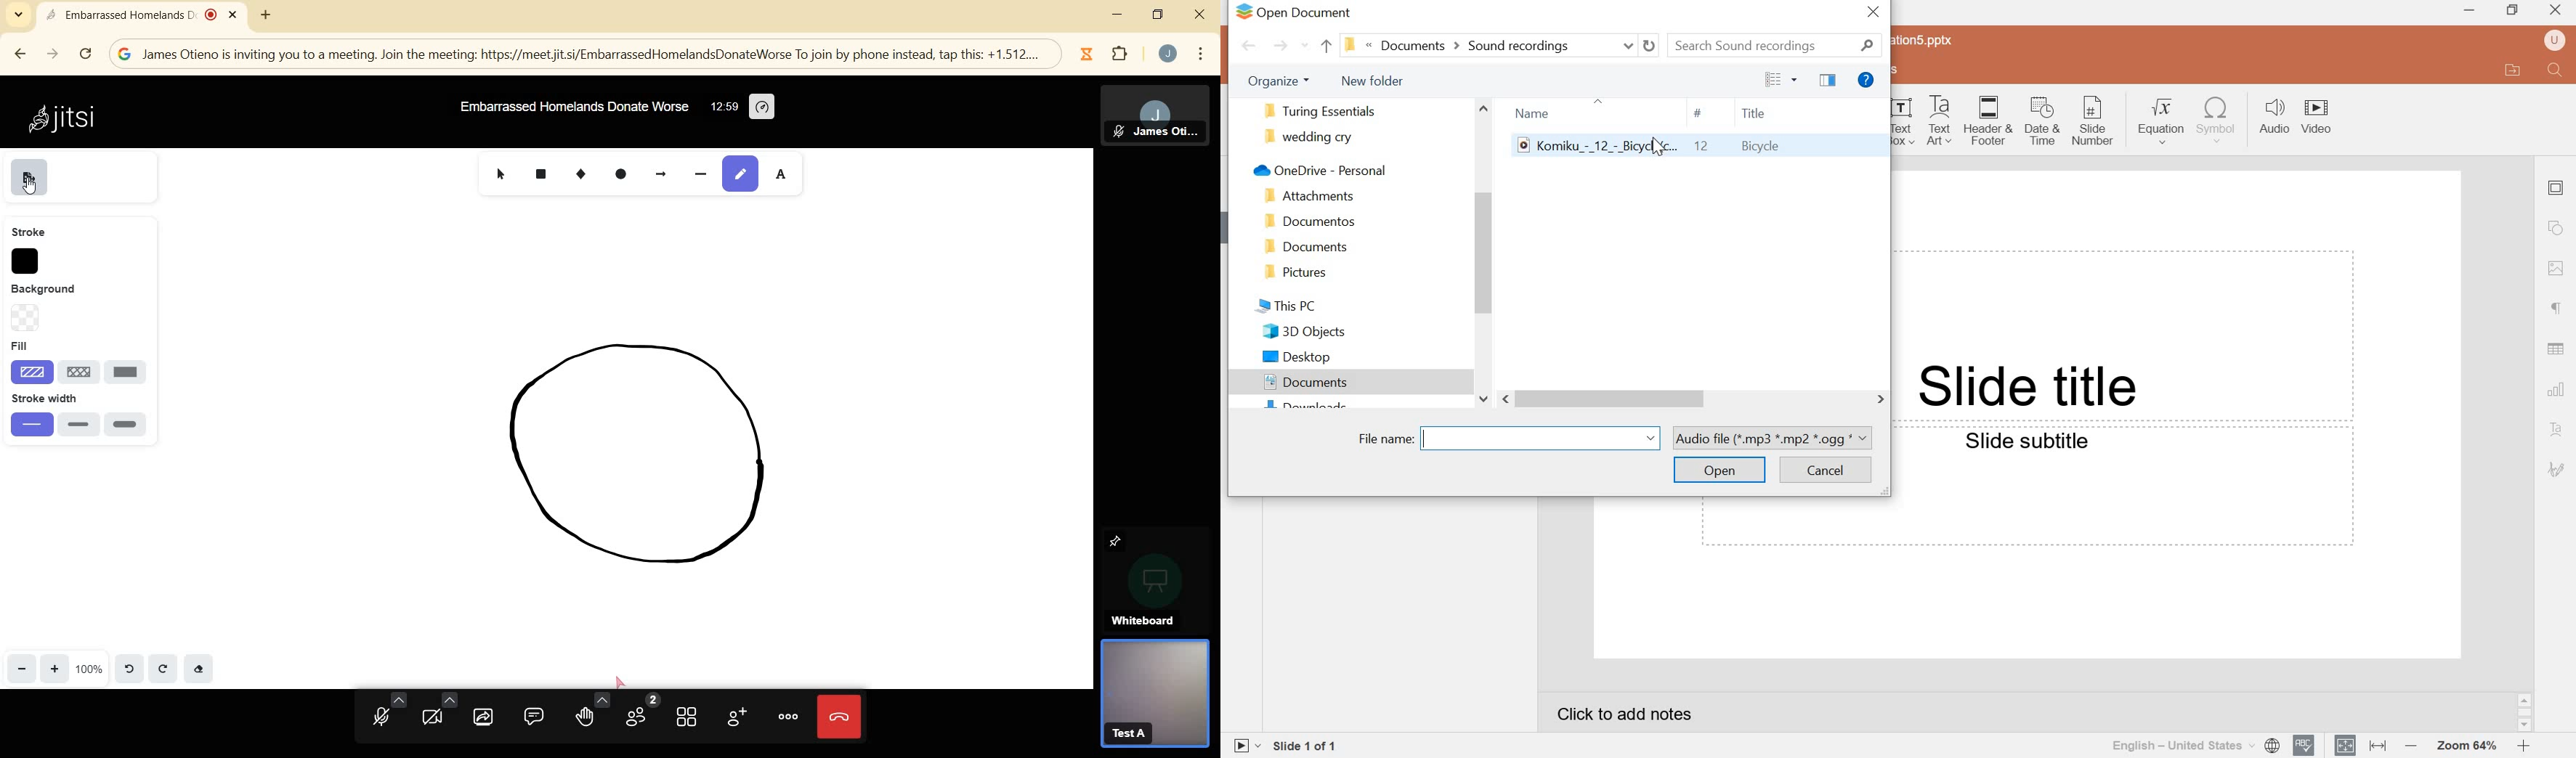 The height and width of the screenshot is (784, 2576). What do you see at coordinates (23, 670) in the screenshot?
I see `zoom out` at bounding box center [23, 670].